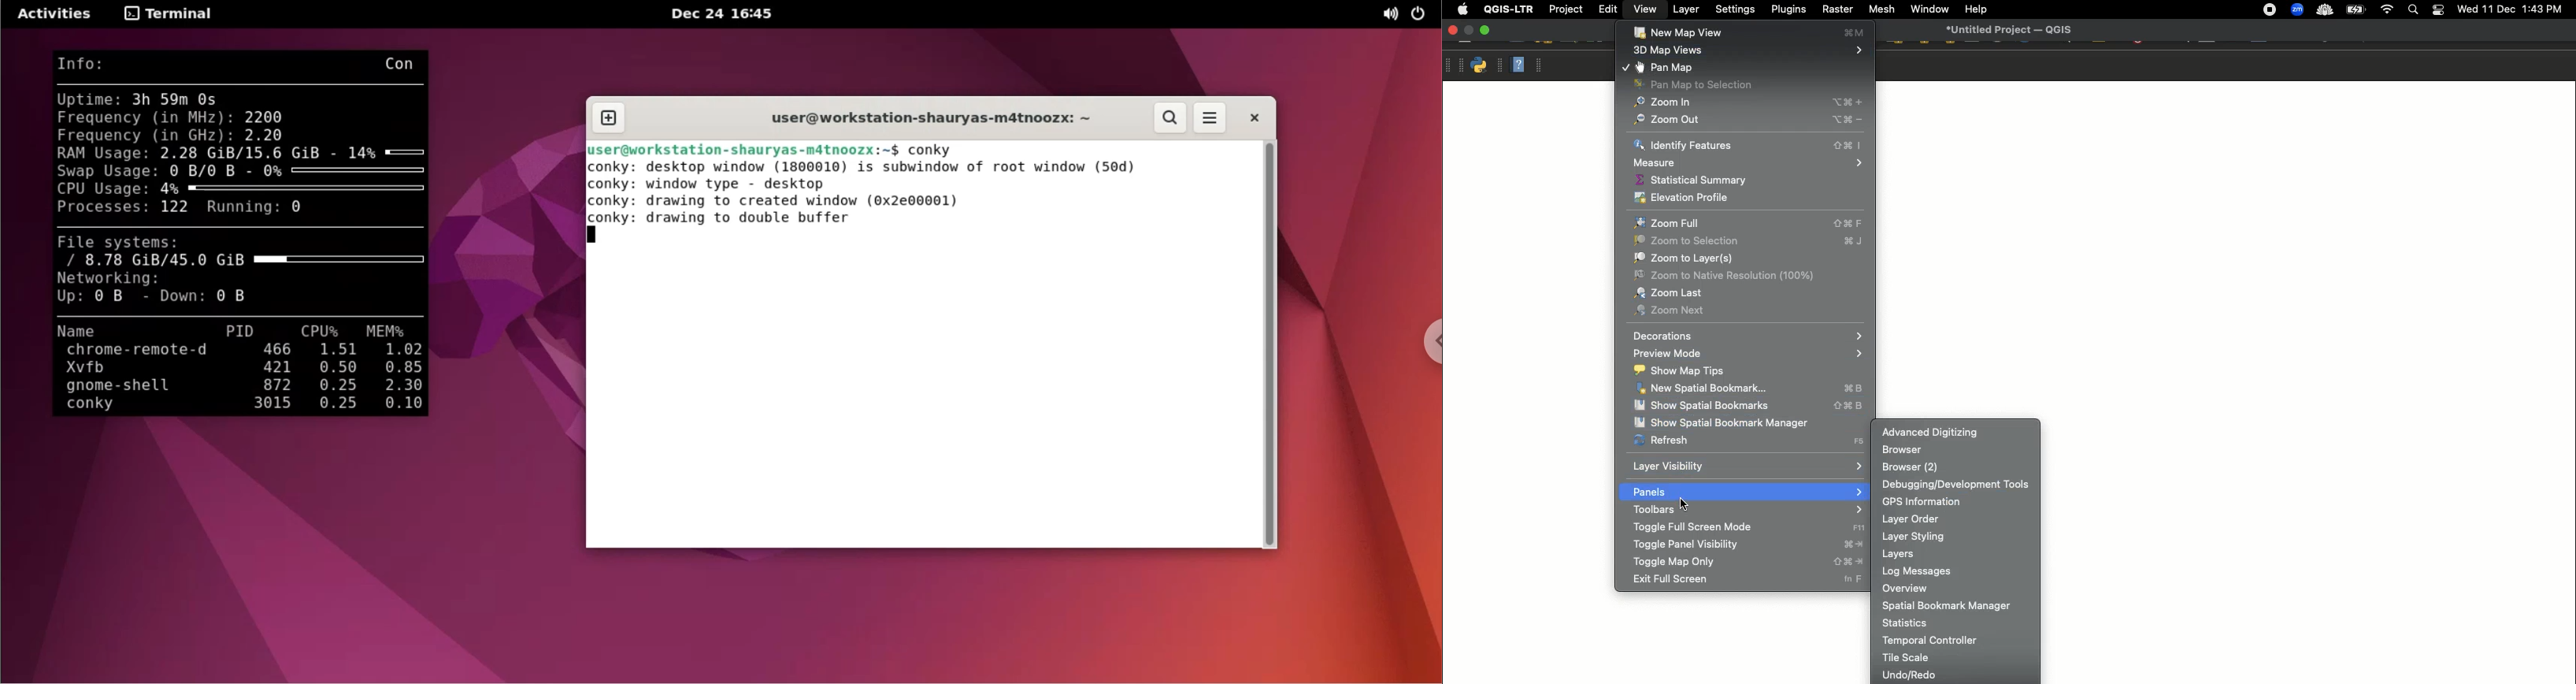 This screenshot has width=2576, height=700. What do you see at coordinates (1750, 199) in the screenshot?
I see `Elevation profile` at bounding box center [1750, 199].